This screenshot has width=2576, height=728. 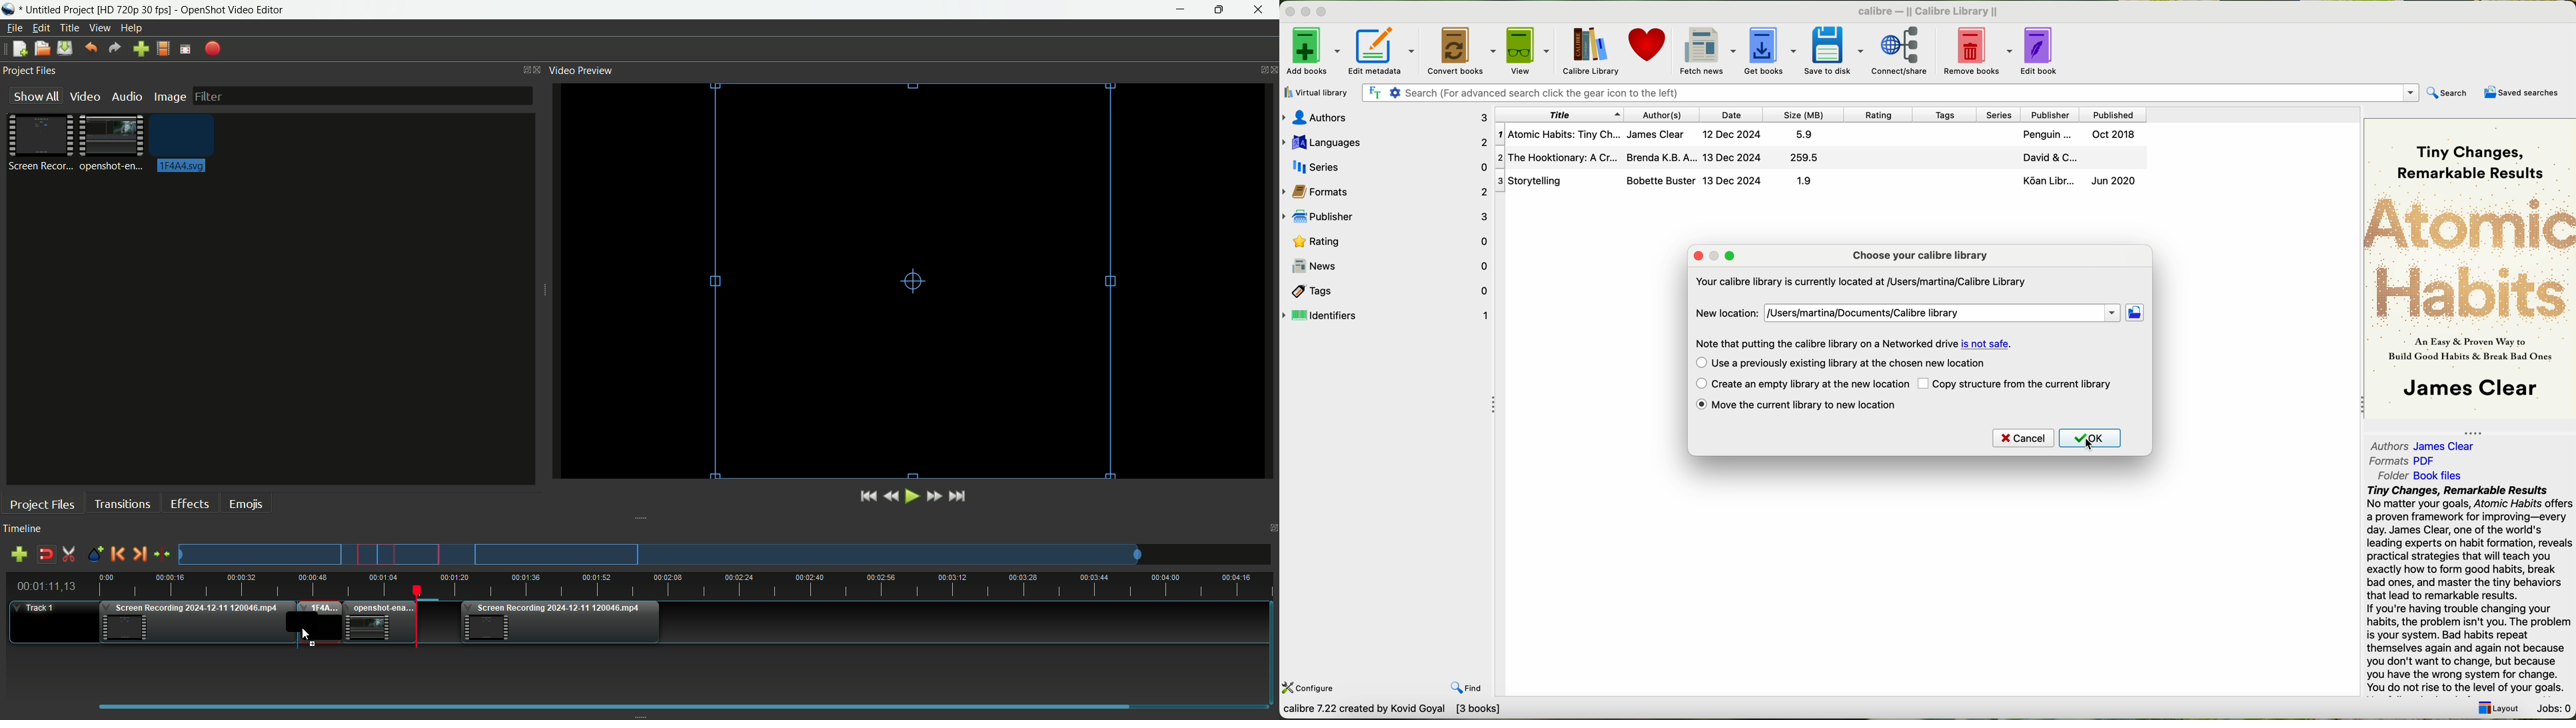 What do you see at coordinates (2079, 136) in the screenshot?
I see `Penguin ... Oct 2018` at bounding box center [2079, 136].